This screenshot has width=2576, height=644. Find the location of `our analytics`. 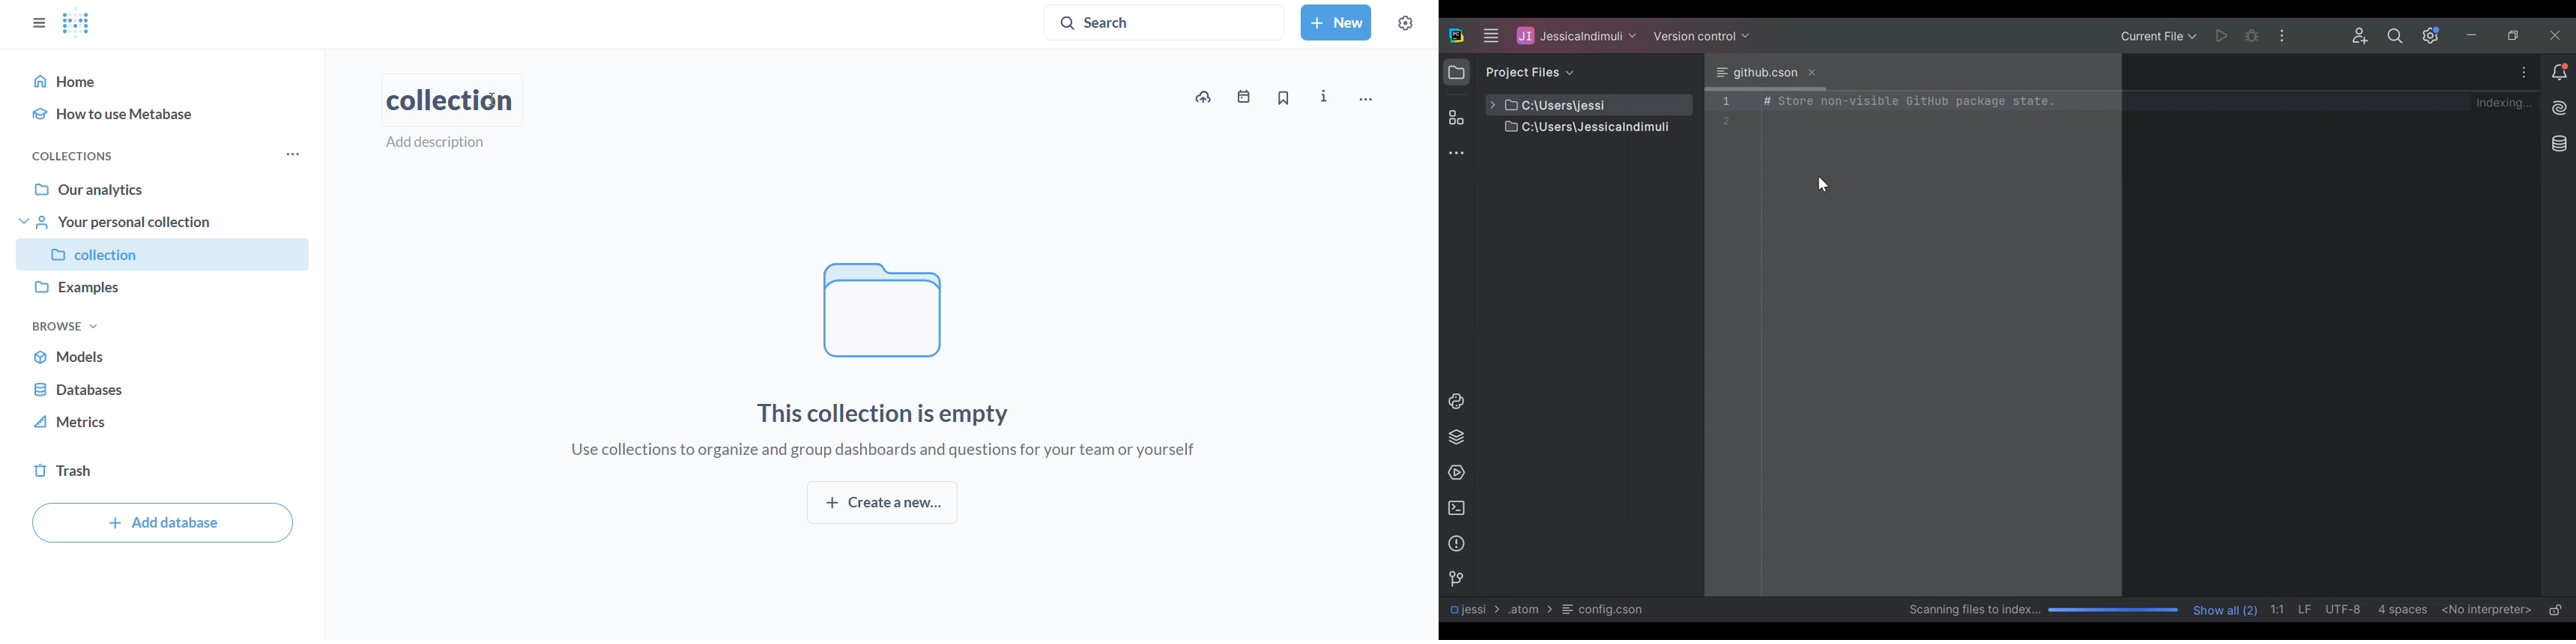

our analytics is located at coordinates (165, 190).